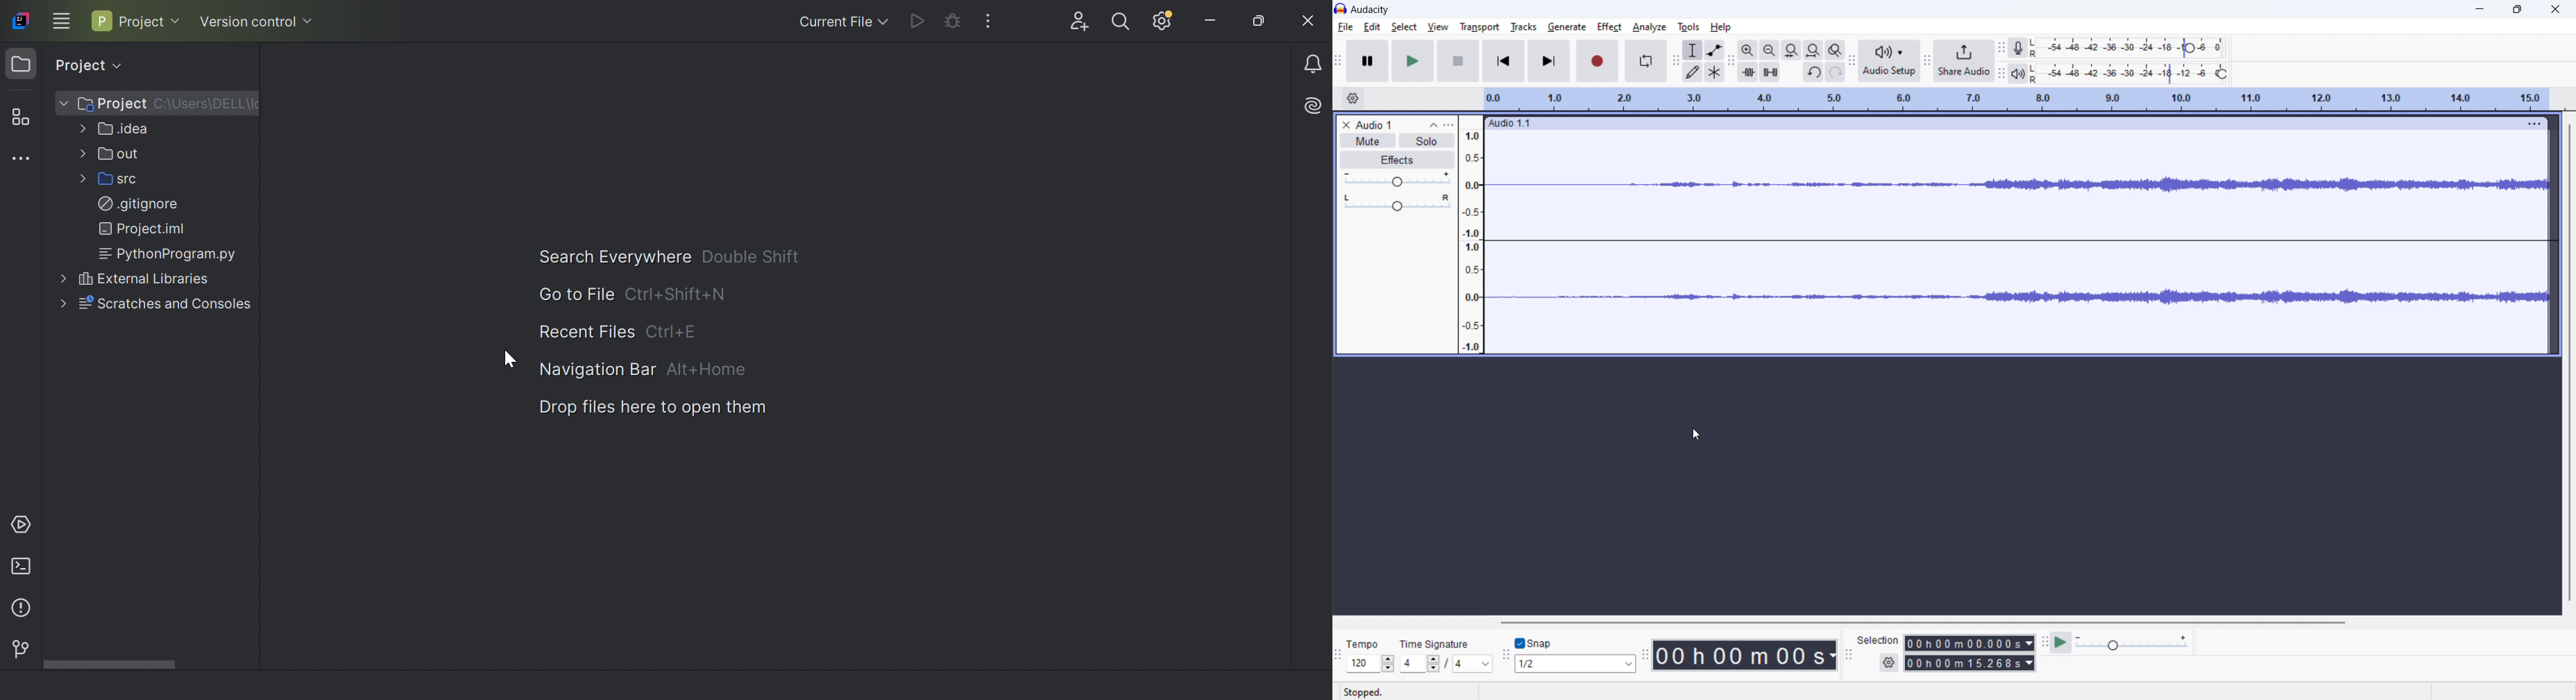 Image resolution: width=2576 pixels, height=700 pixels. What do you see at coordinates (2133, 642) in the screenshot?
I see `playback speed` at bounding box center [2133, 642].